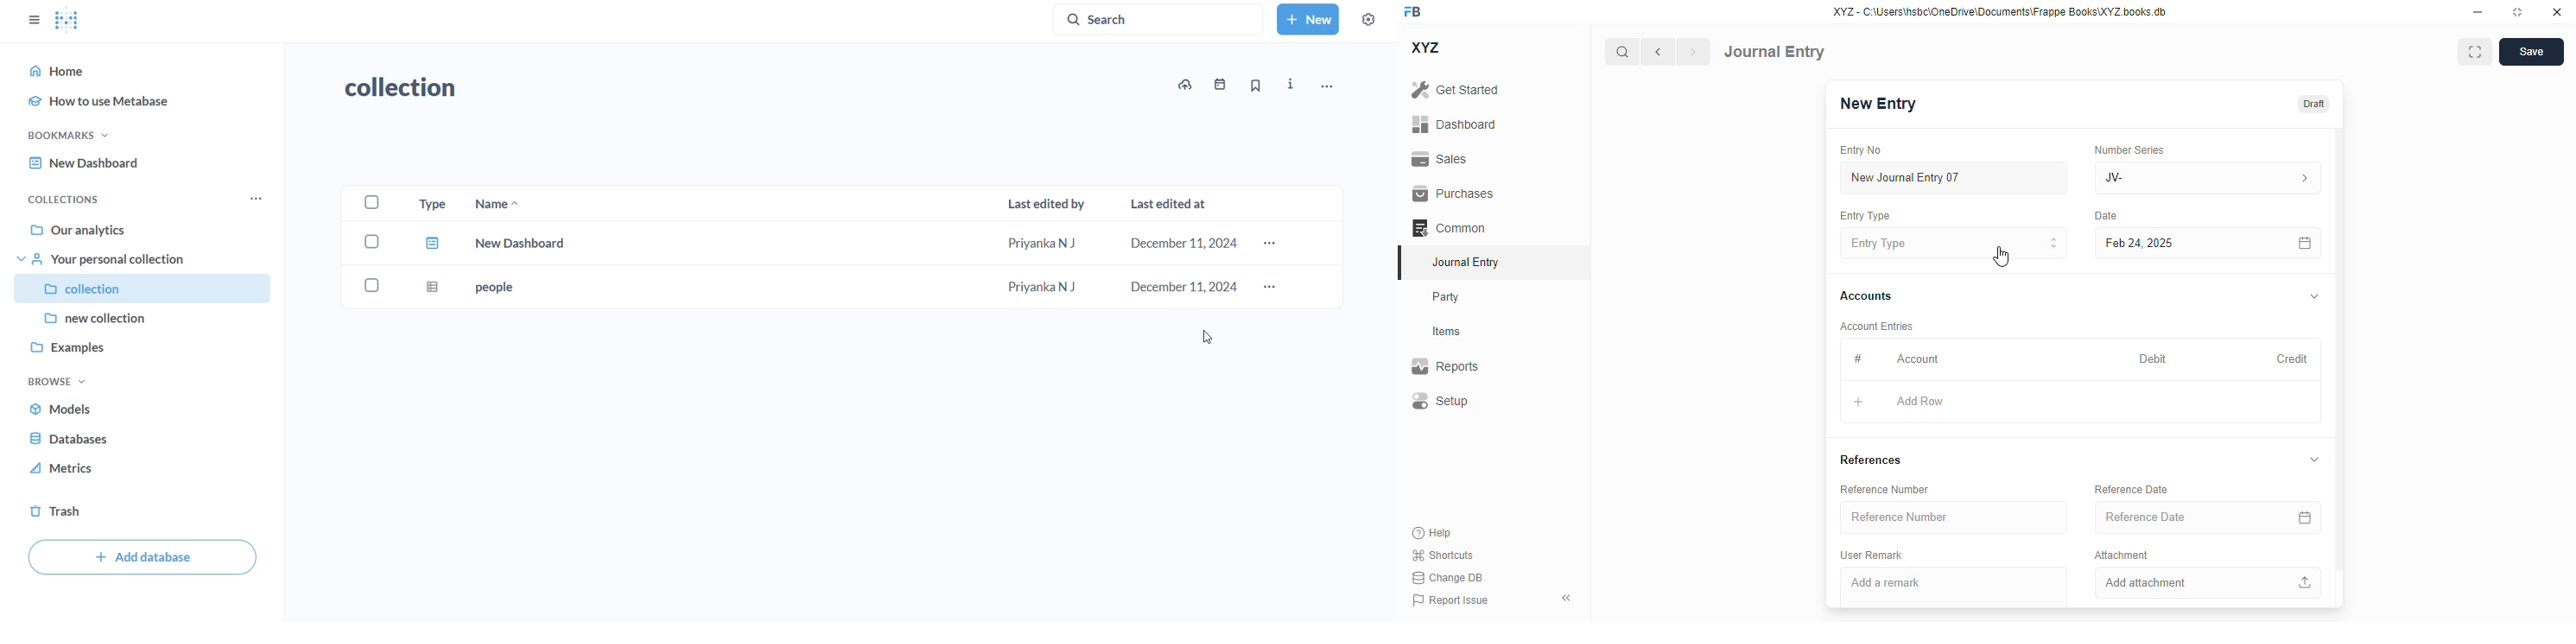  I want to click on maximise window, so click(2475, 52).